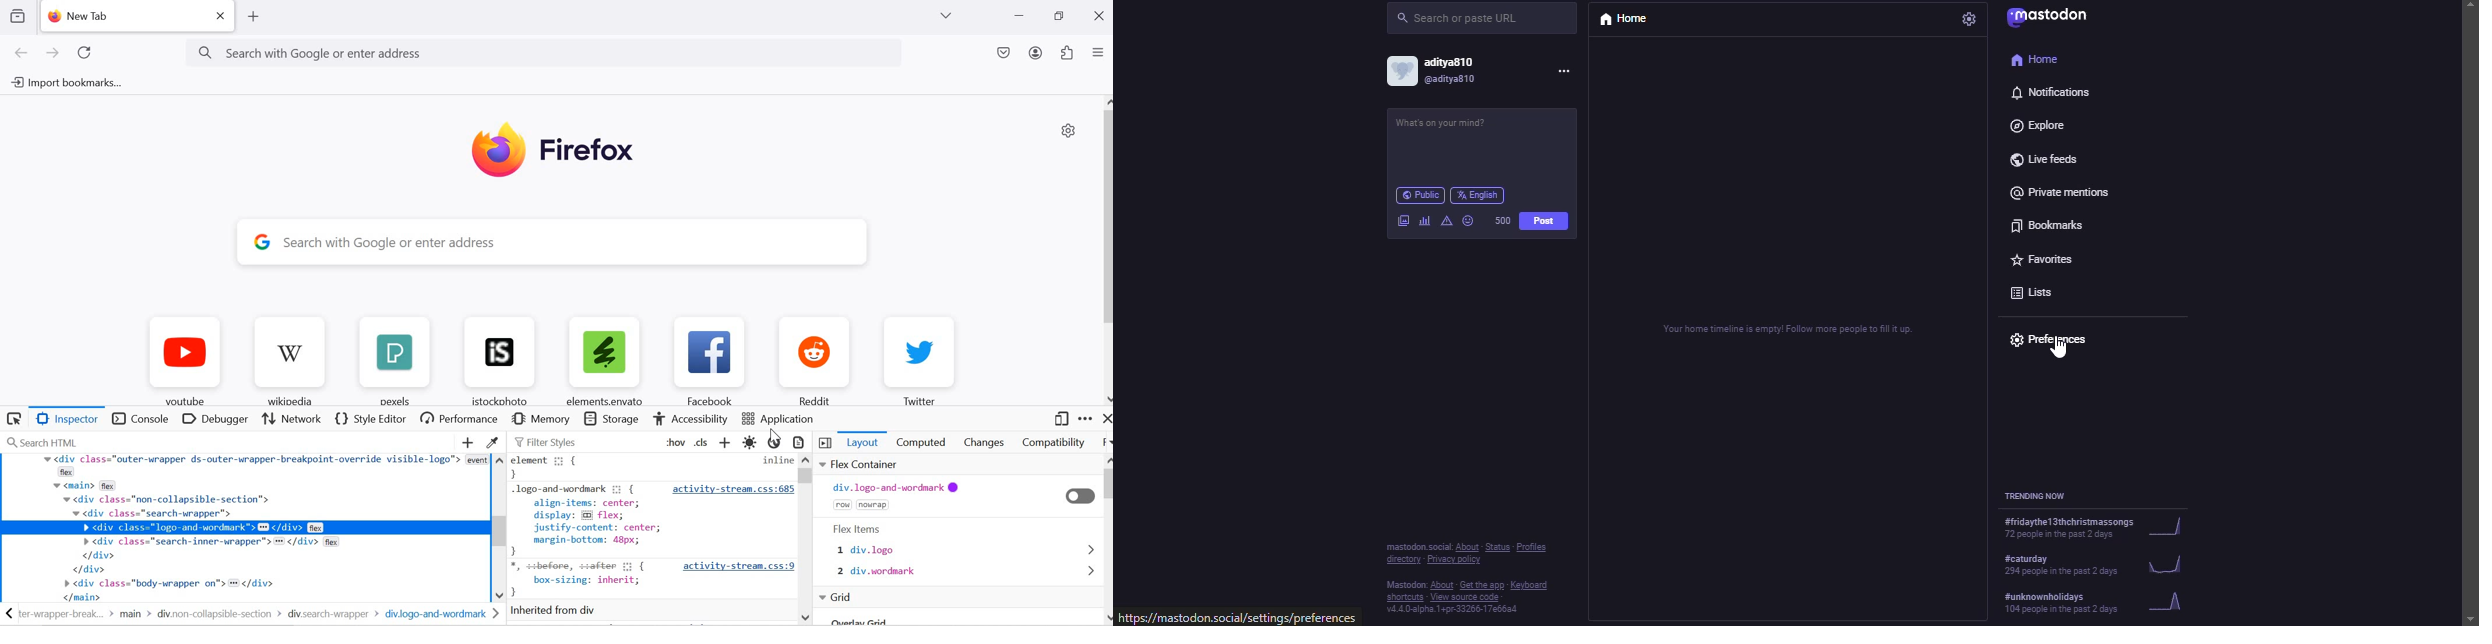 The image size is (2492, 644). What do you see at coordinates (66, 80) in the screenshot?
I see `Import bookmarks` at bounding box center [66, 80].